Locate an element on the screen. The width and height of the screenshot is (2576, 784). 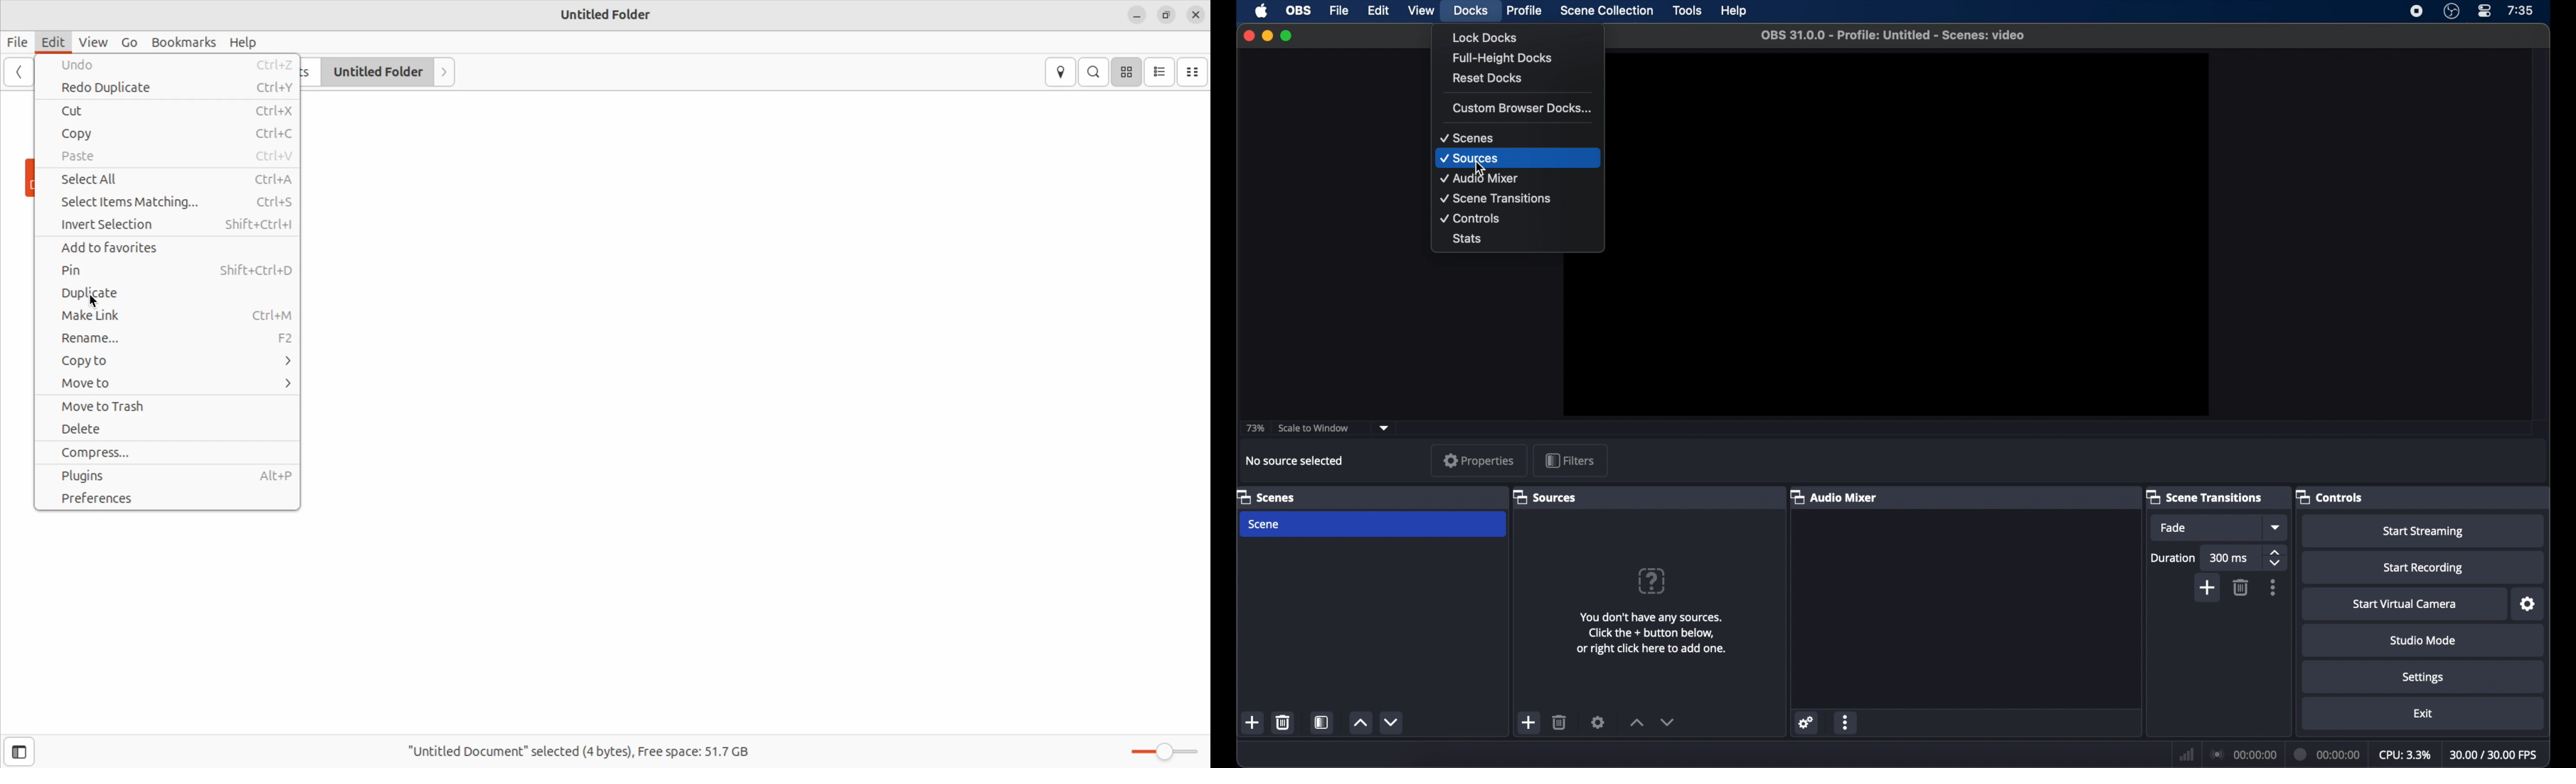
cursor is located at coordinates (1481, 167).